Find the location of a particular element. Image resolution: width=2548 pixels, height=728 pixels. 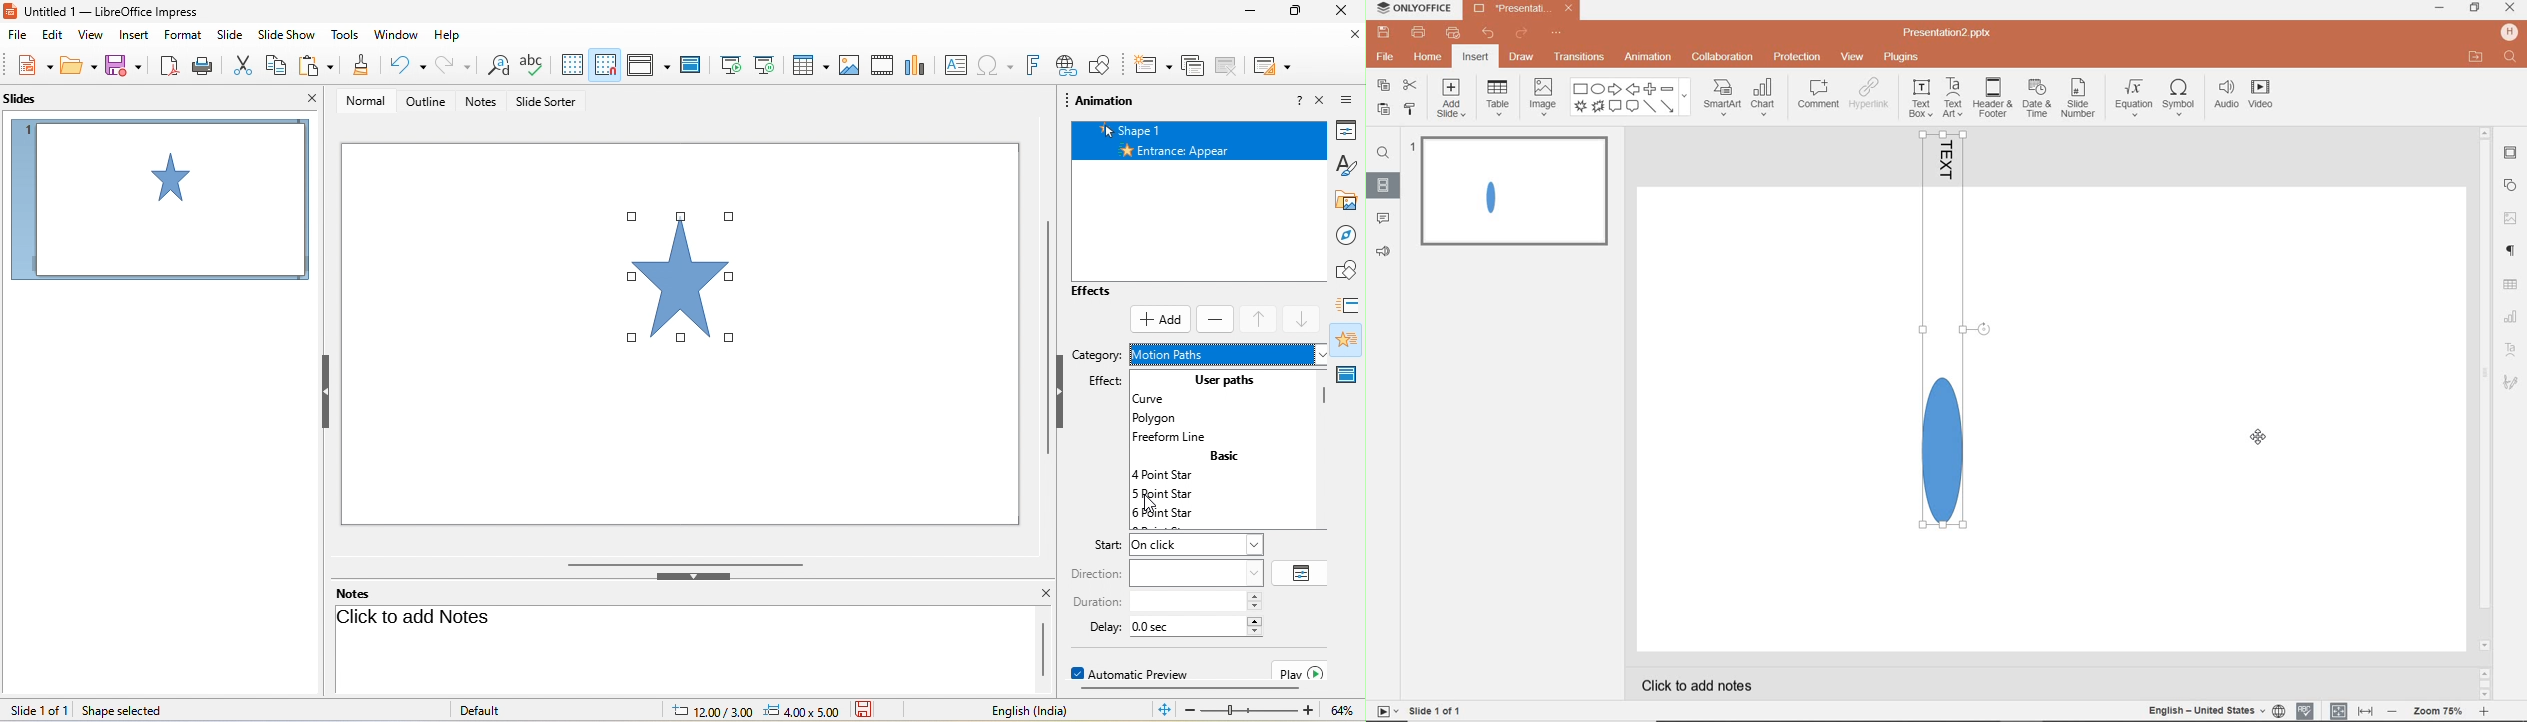

undo is located at coordinates (1484, 34).